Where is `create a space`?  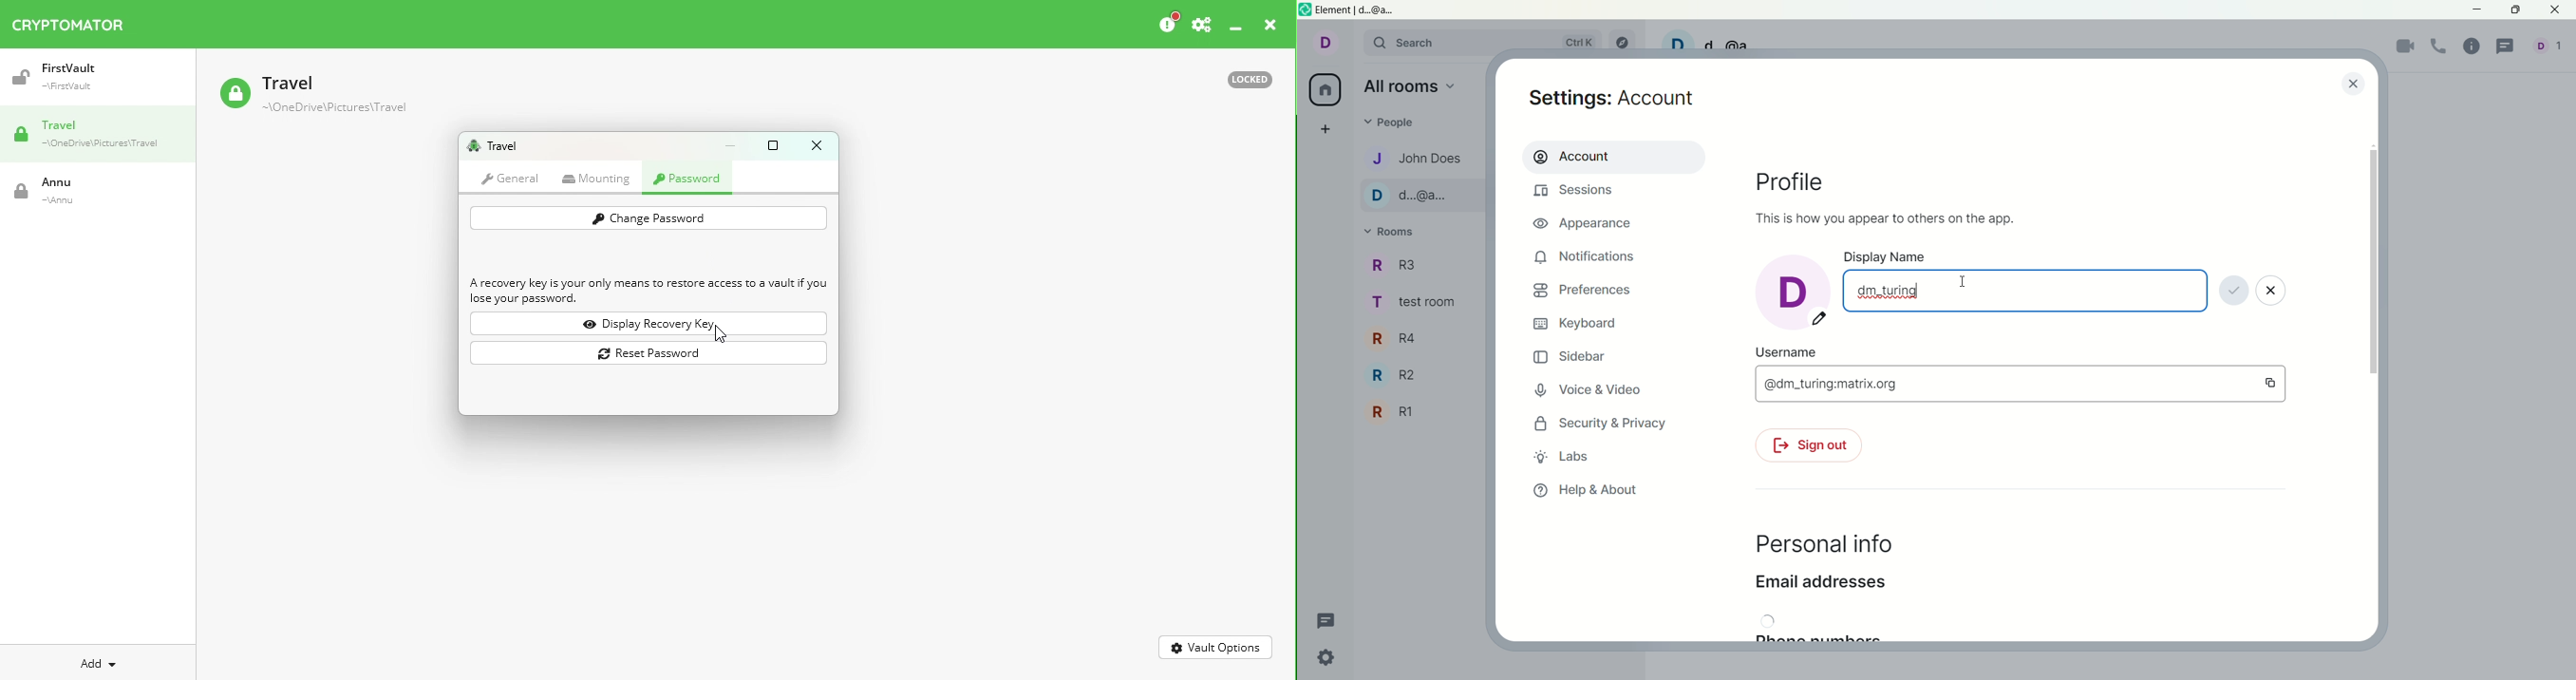
create a space is located at coordinates (1330, 130).